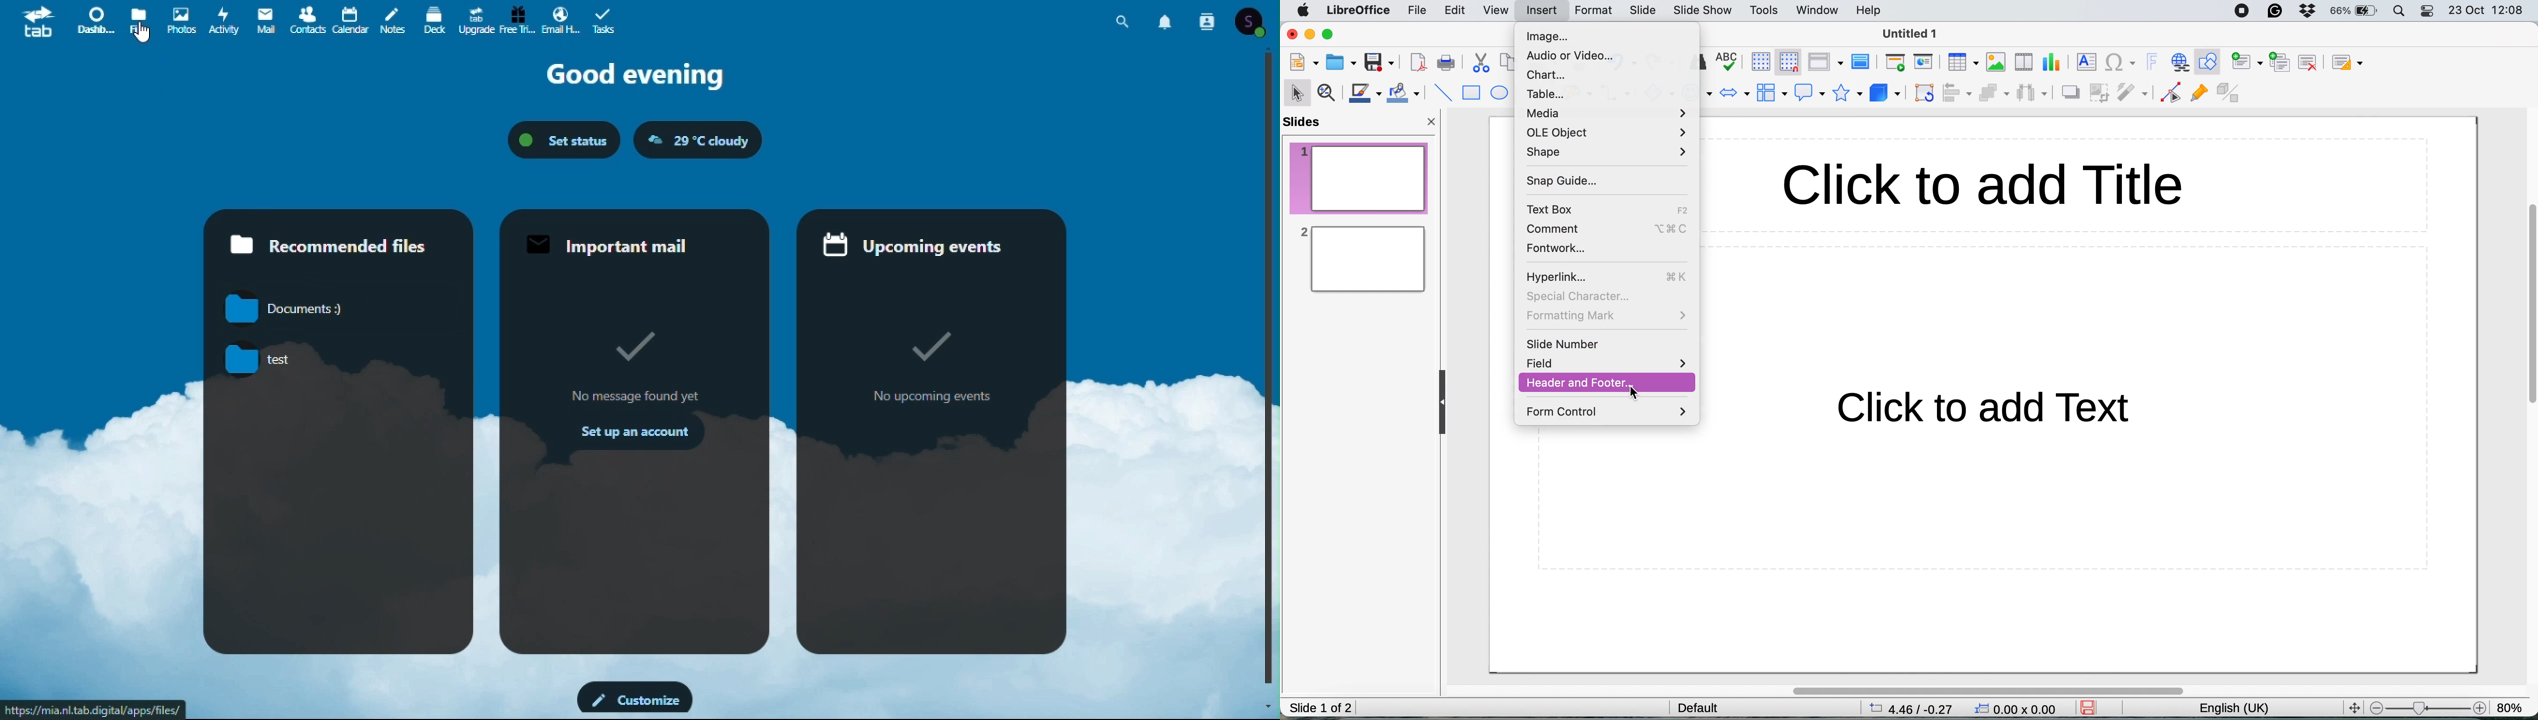 This screenshot has width=2548, height=728. I want to click on | RR TT ——, so click(614, 242).